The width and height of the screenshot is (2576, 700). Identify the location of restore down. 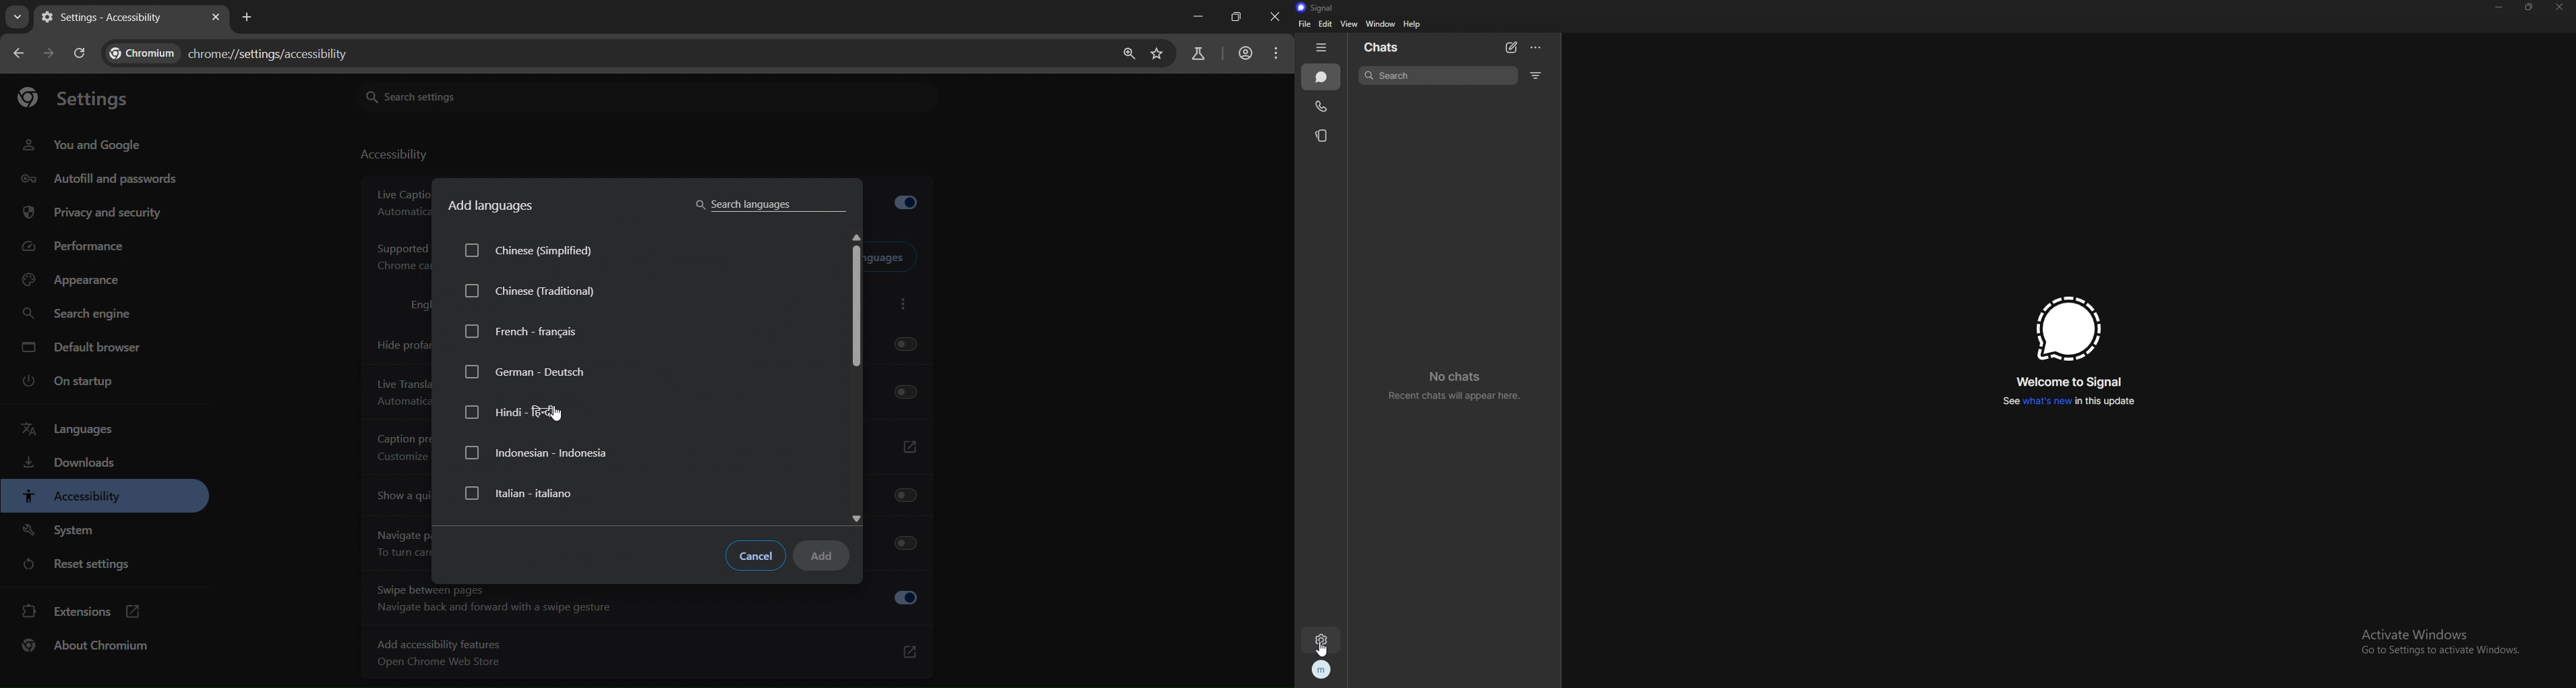
(1234, 16).